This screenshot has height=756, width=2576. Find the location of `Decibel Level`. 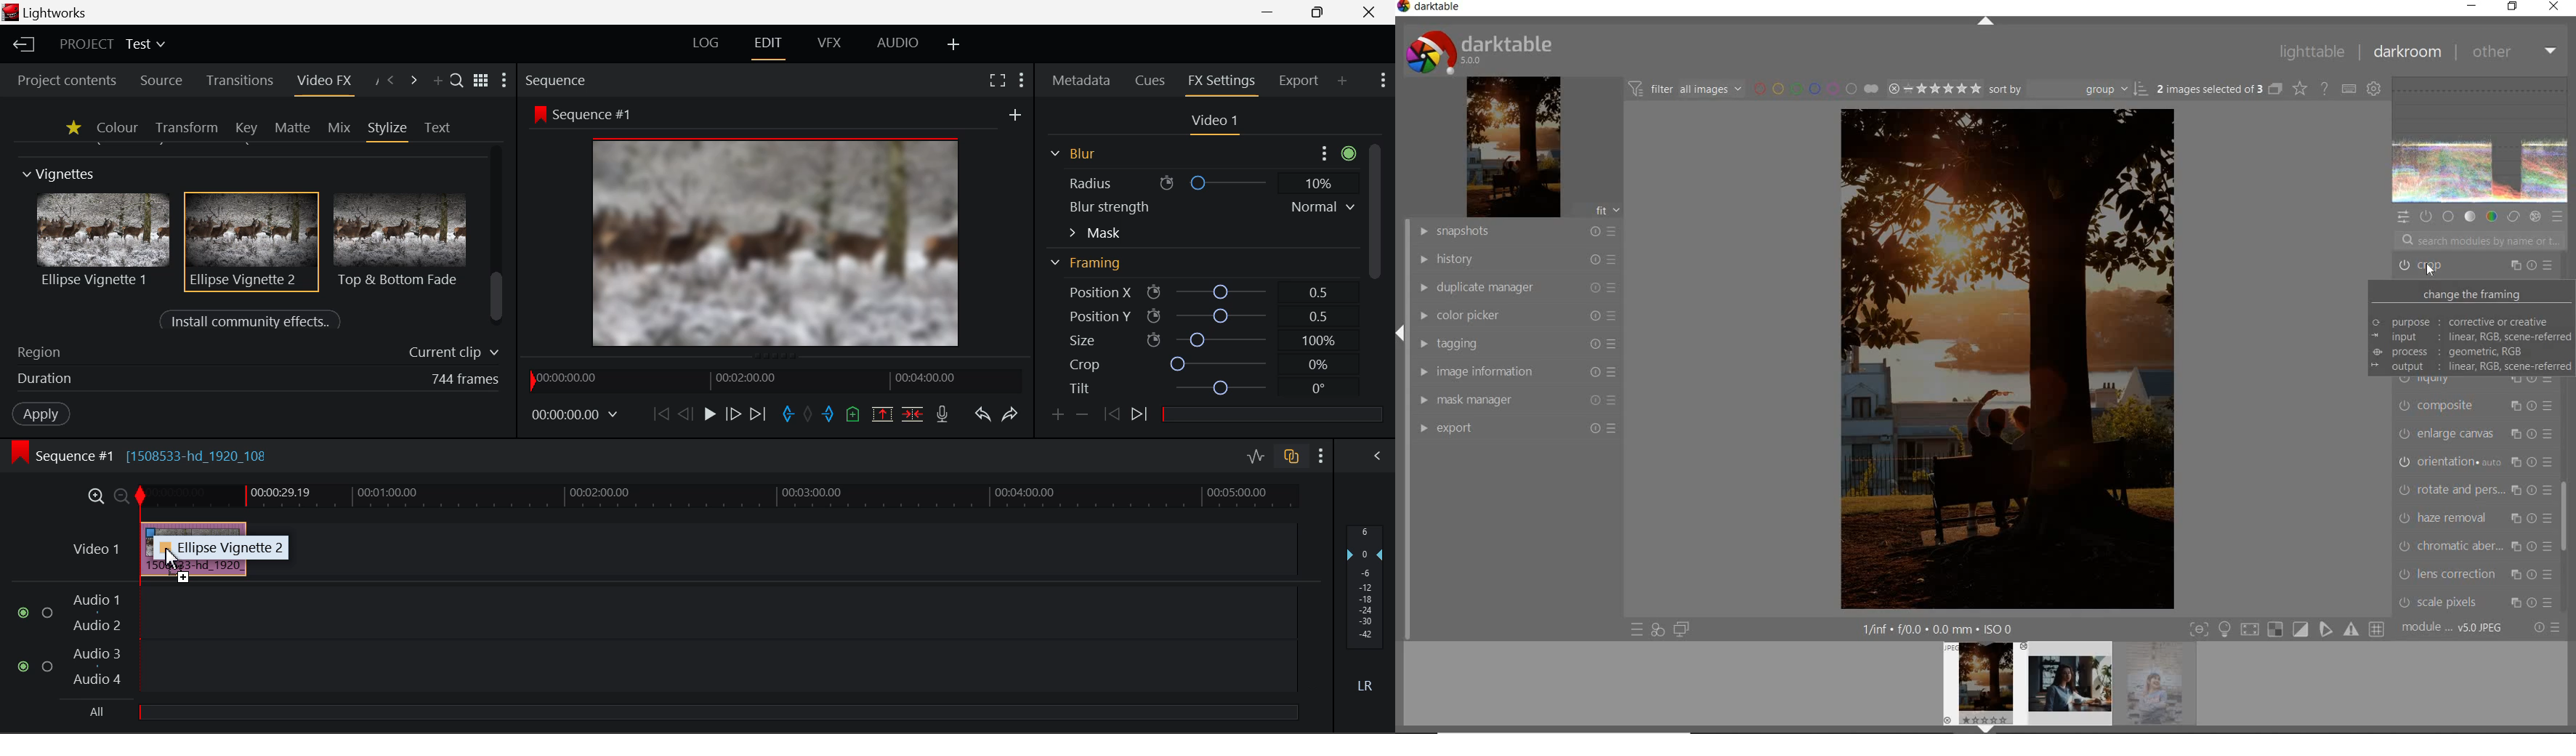

Decibel Level is located at coordinates (1365, 613).